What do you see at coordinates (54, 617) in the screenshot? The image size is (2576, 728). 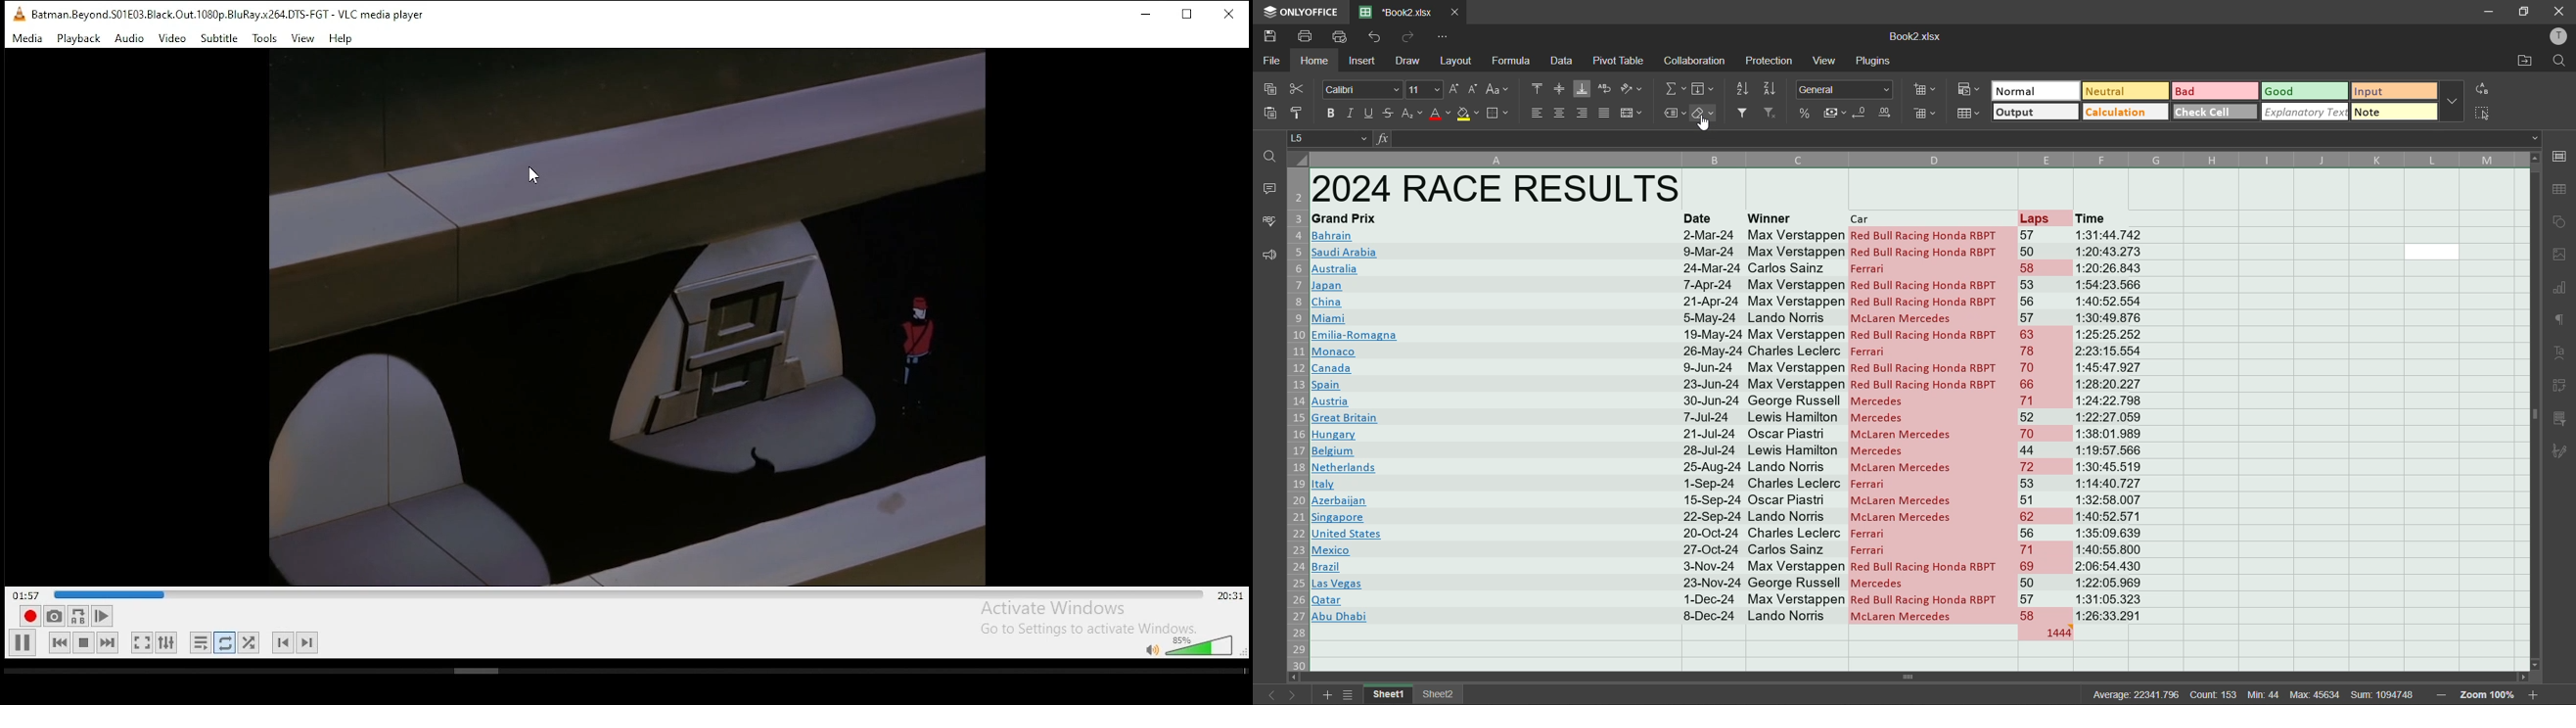 I see `take a snapshot` at bounding box center [54, 617].